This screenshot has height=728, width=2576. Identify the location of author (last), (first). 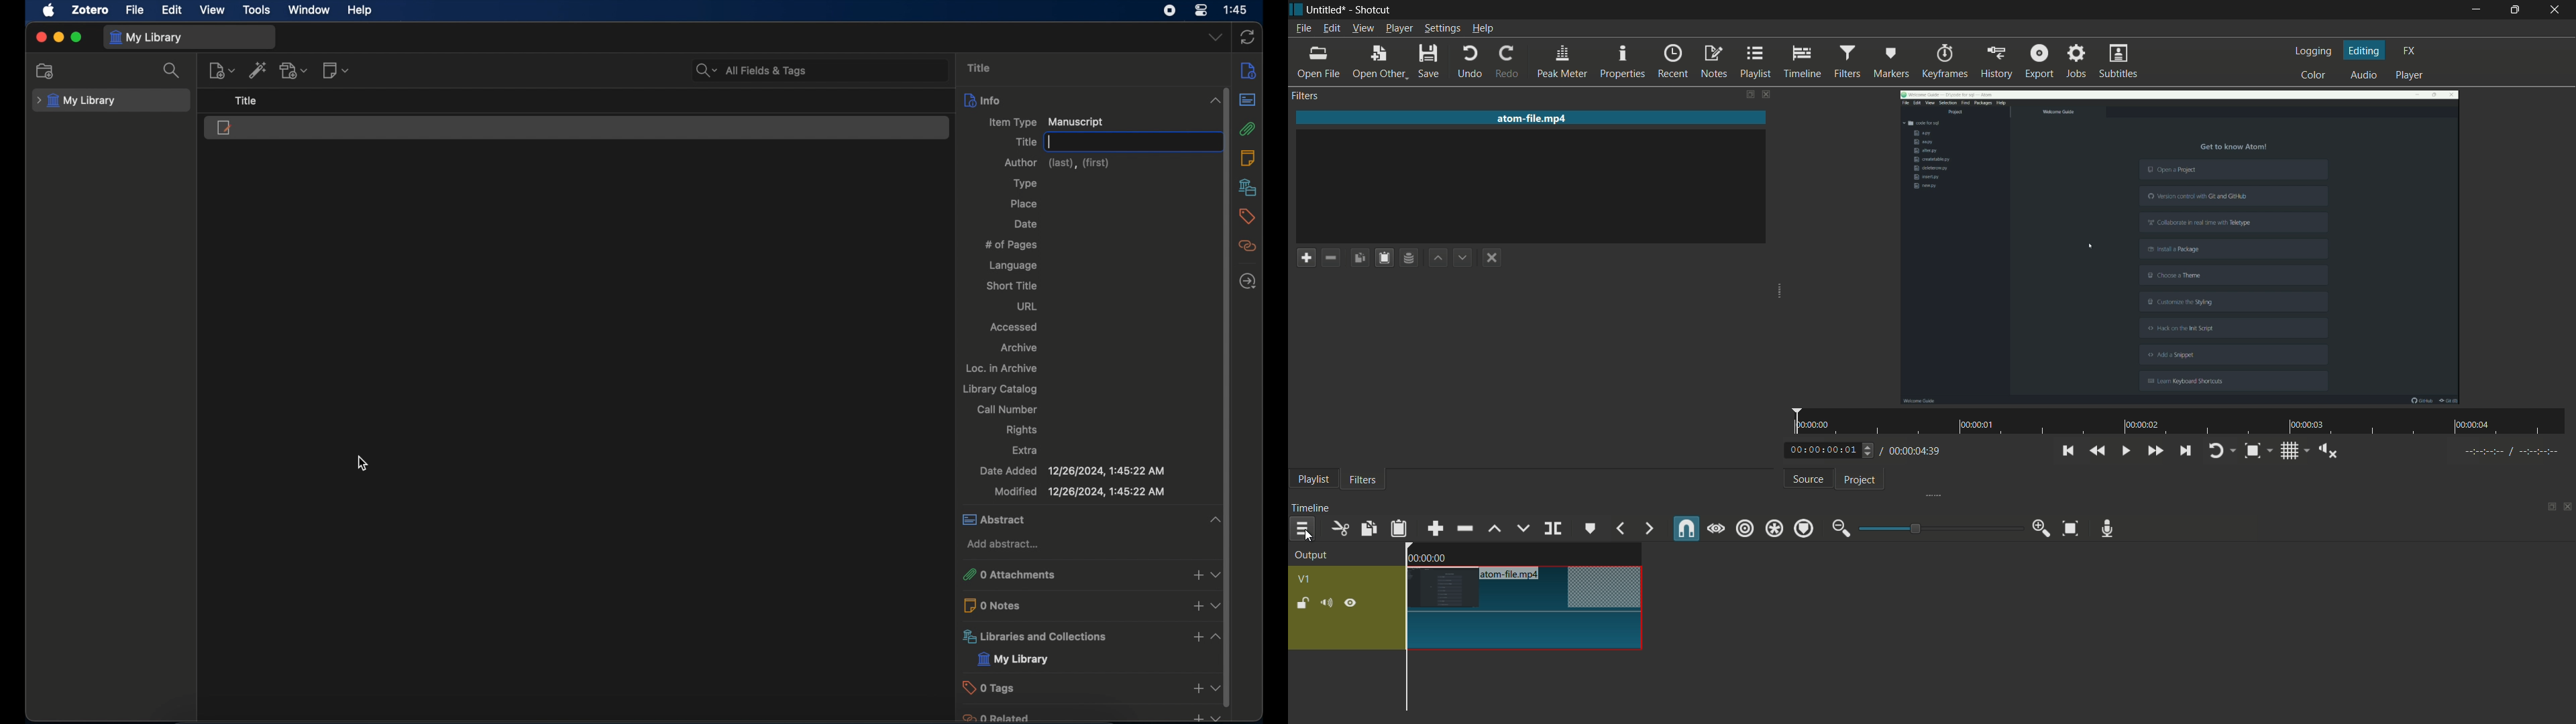
(1059, 163).